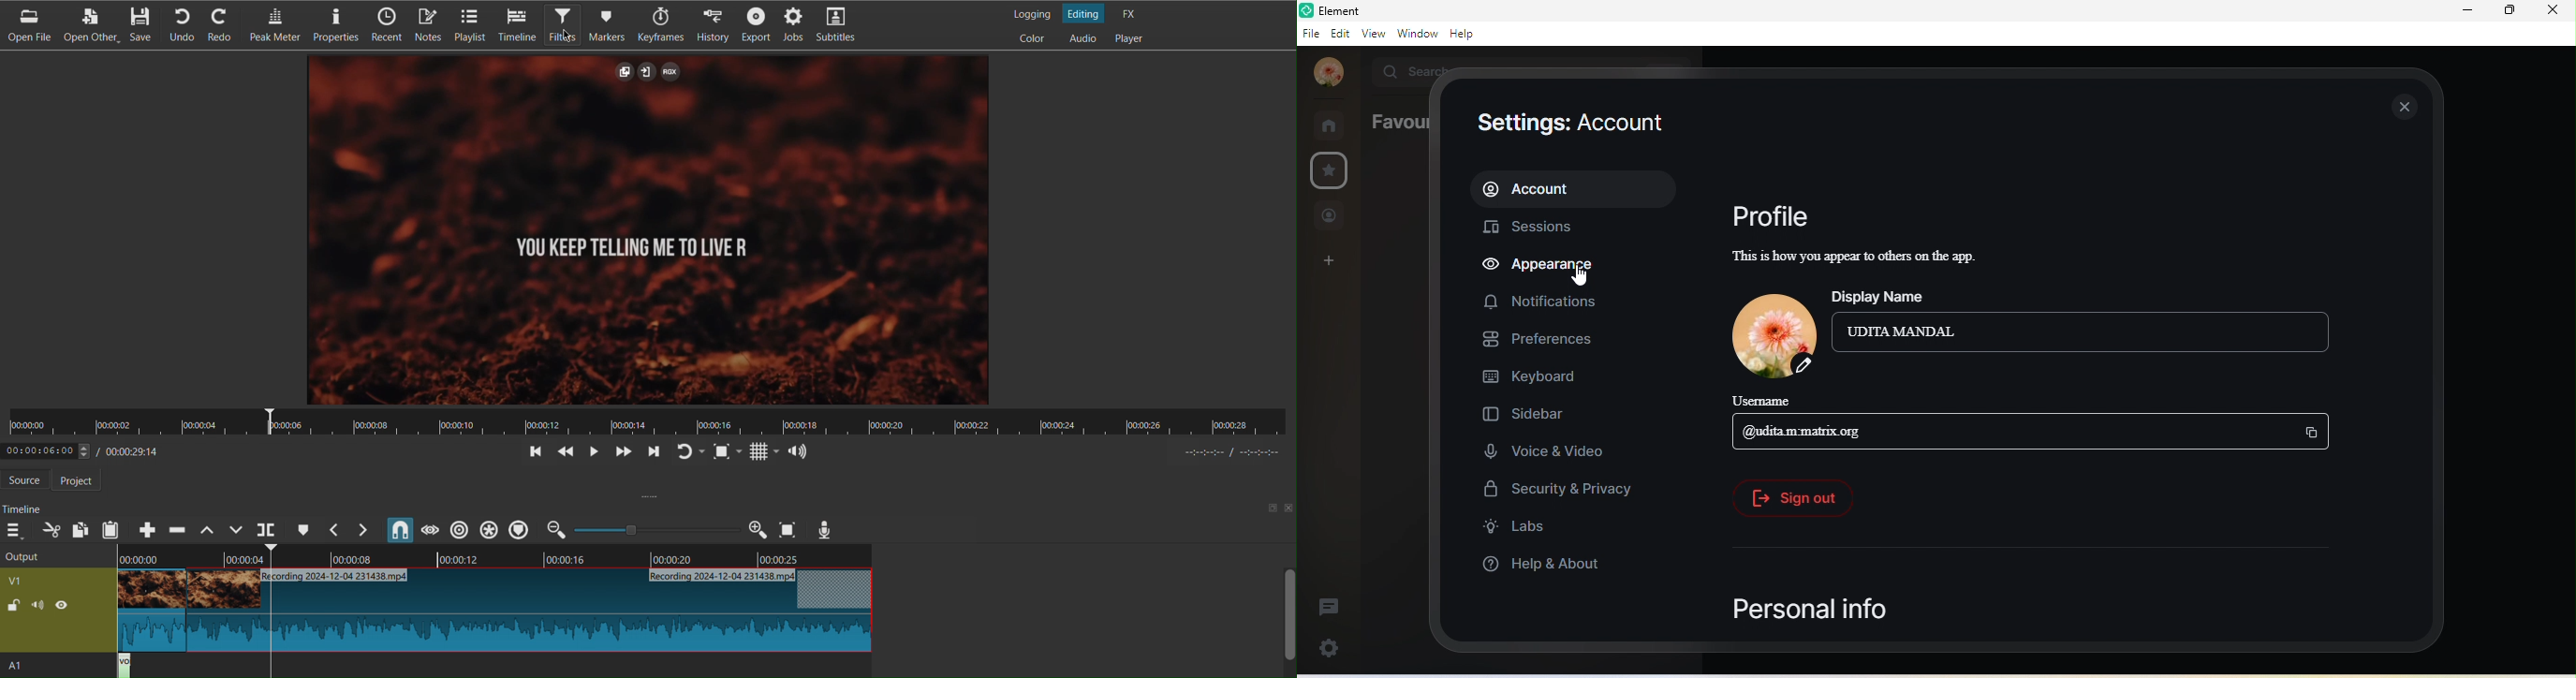 The width and height of the screenshot is (2576, 700). I want to click on Undo, so click(183, 26).